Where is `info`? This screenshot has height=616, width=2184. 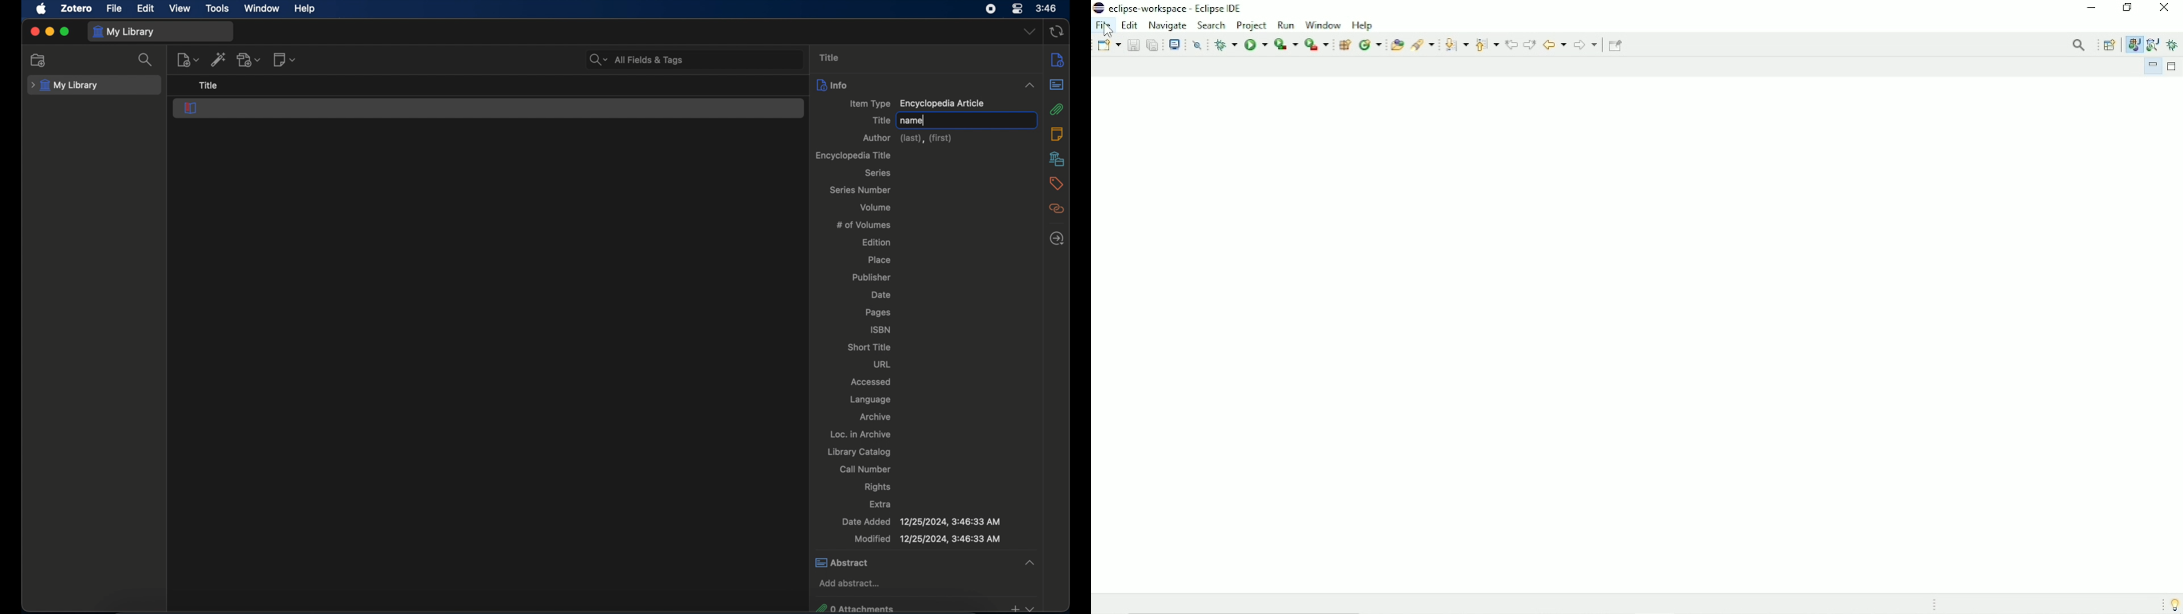 info is located at coordinates (1057, 59).